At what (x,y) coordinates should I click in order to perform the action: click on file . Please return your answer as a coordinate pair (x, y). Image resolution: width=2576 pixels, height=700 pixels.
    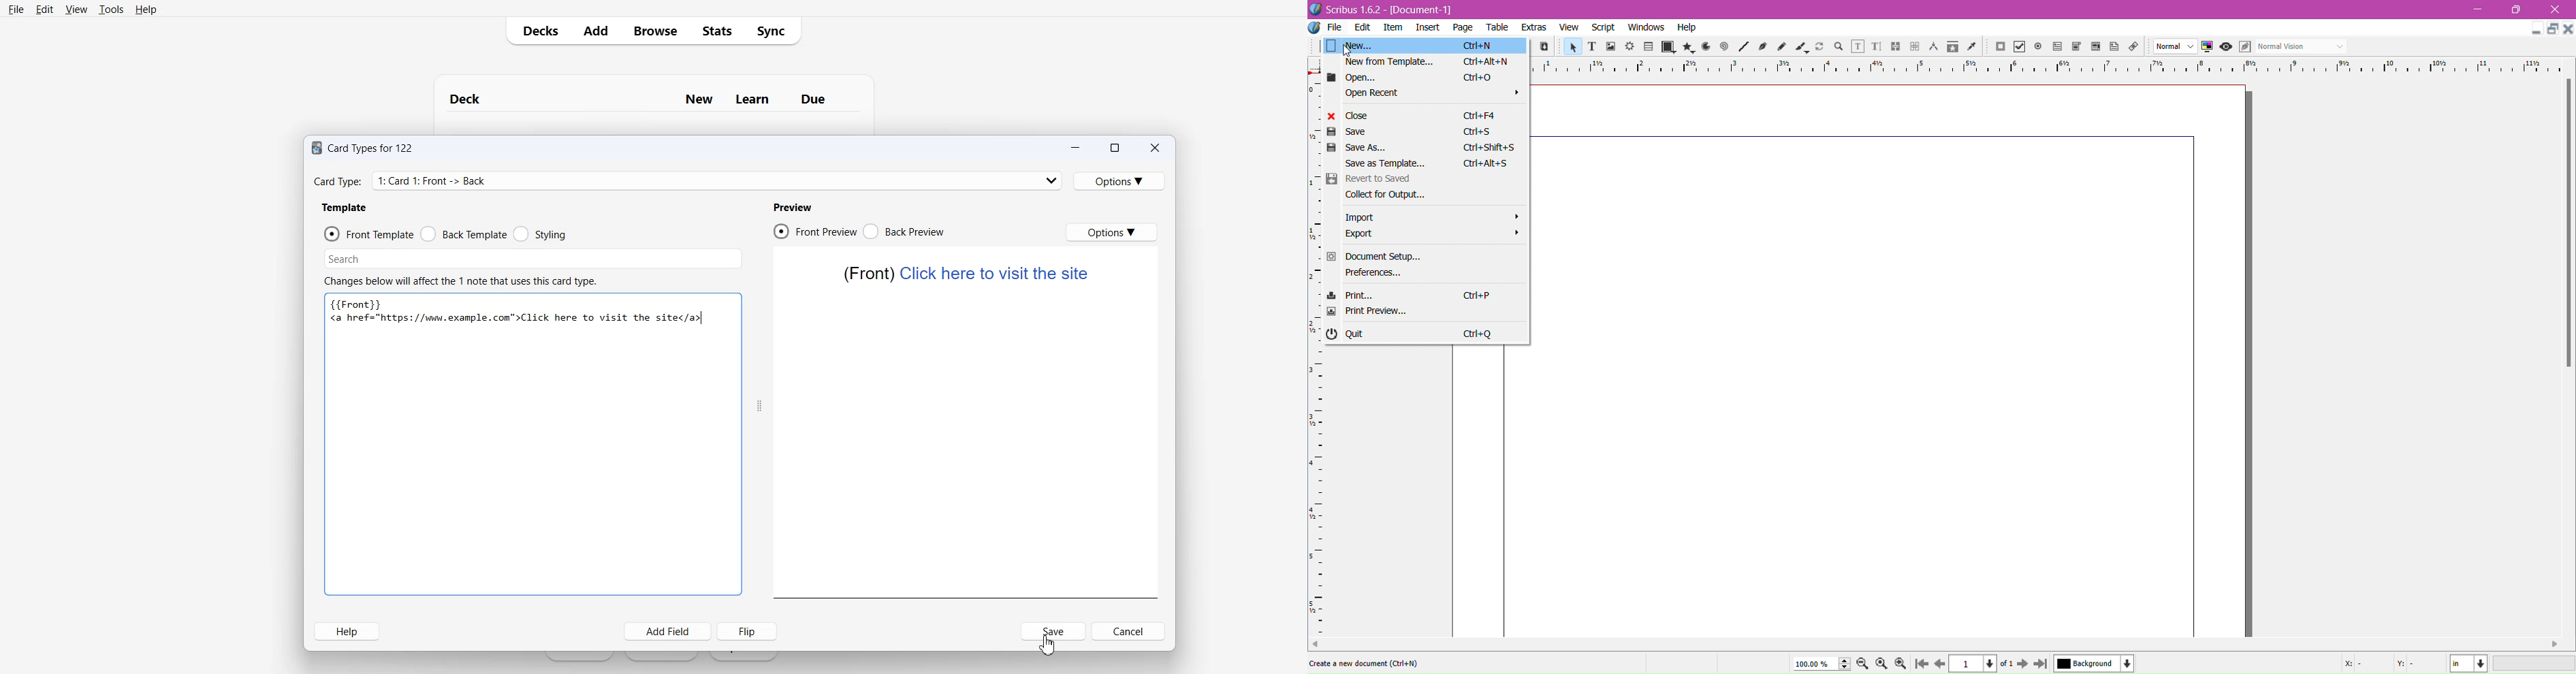
    Looking at the image, I should click on (1336, 28).